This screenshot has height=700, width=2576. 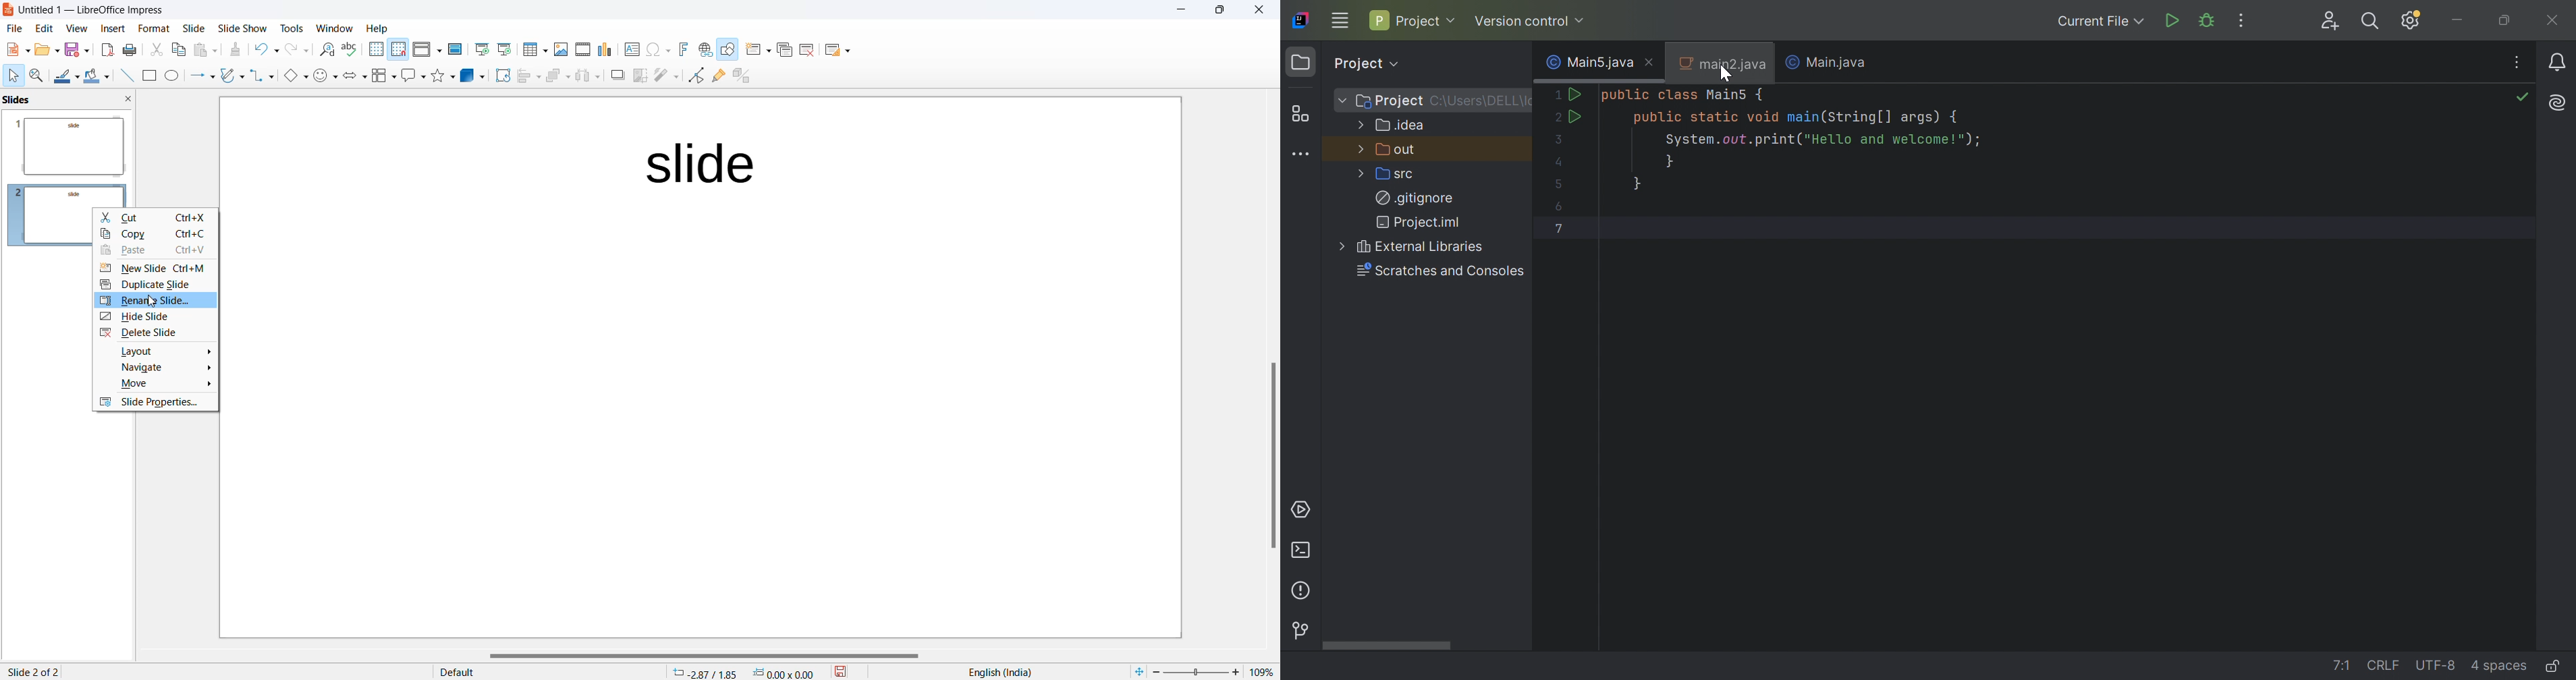 I want to click on Make file read-only, so click(x=2558, y=668).